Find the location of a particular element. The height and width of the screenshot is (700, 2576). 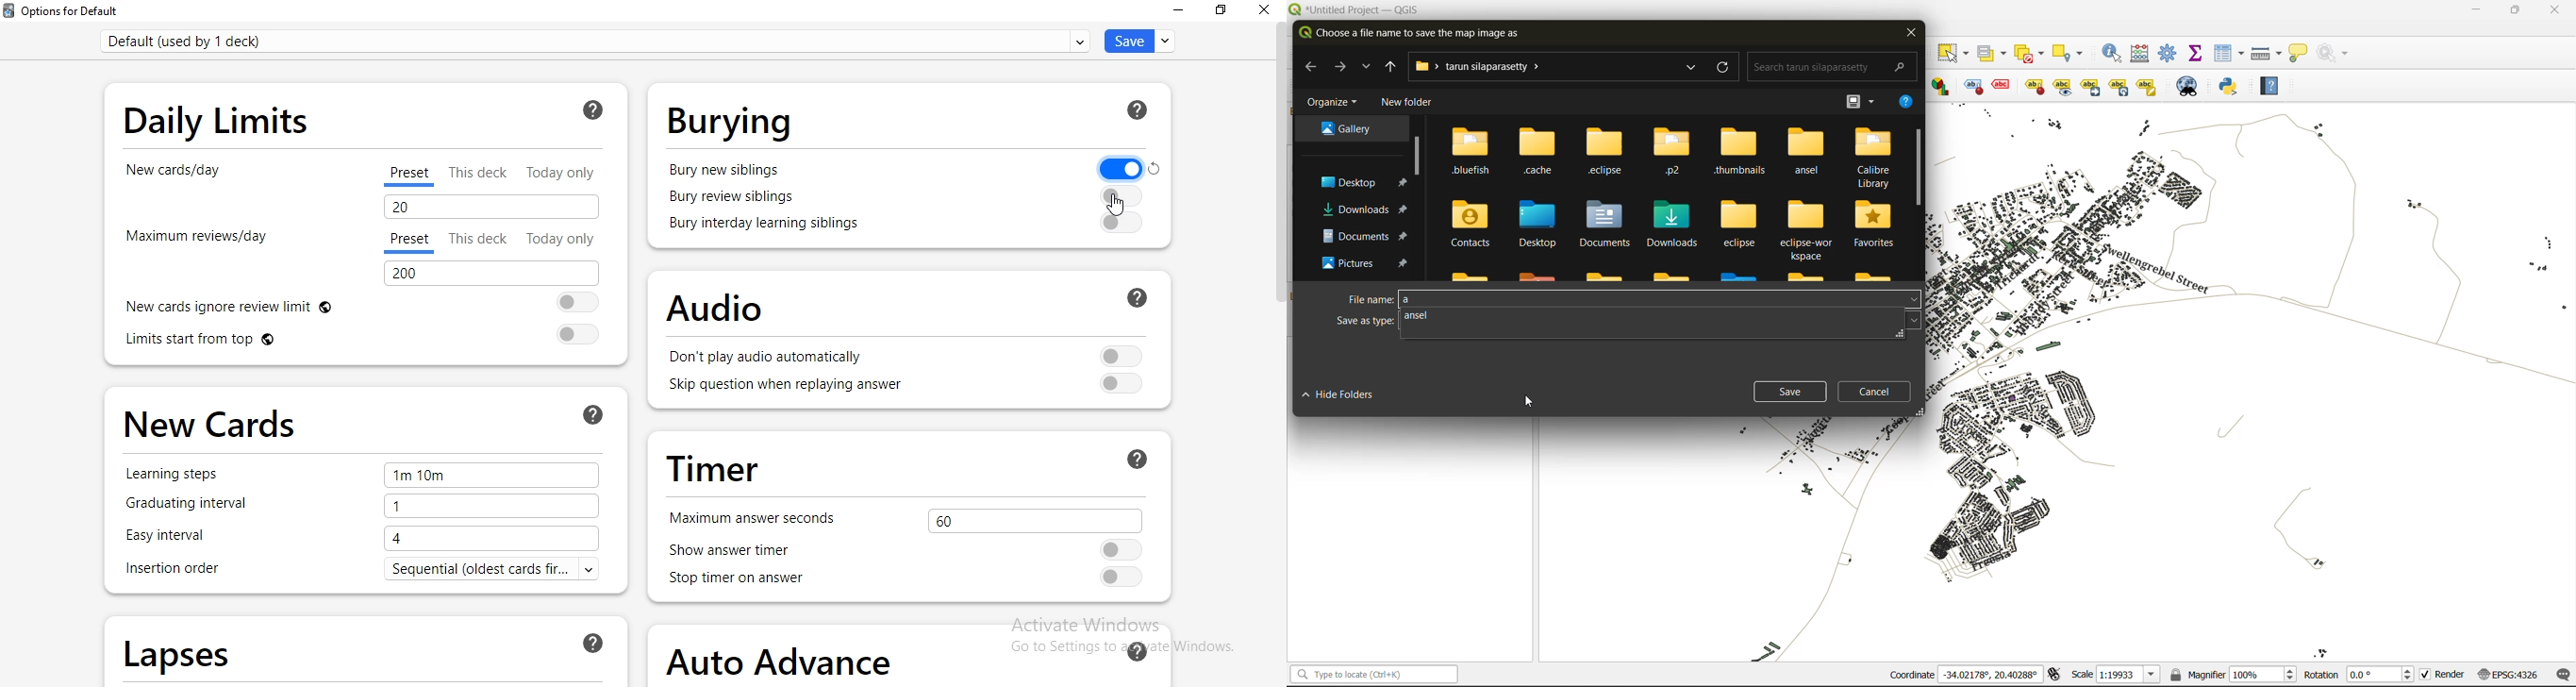

ask is located at coordinates (1138, 458).